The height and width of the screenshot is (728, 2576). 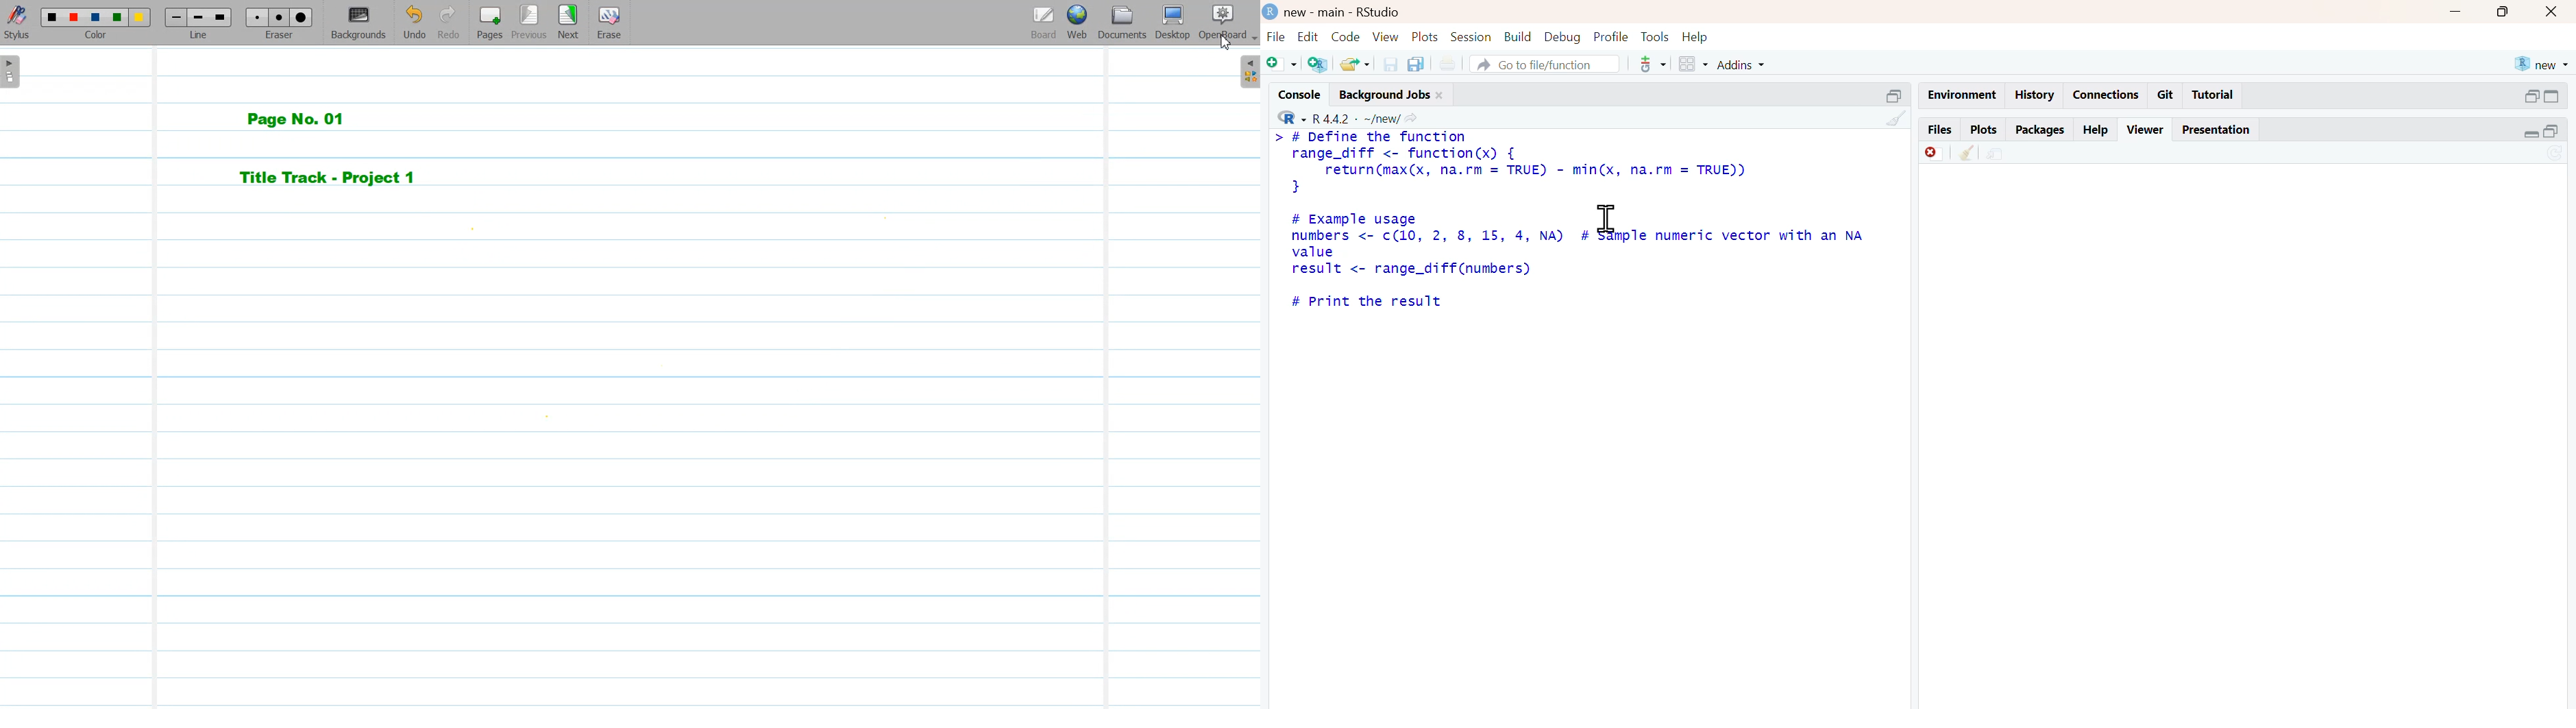 What do you see at coordinates (1896, 118) in the screenshot?
I see `` at bounding box center [1896, 118].